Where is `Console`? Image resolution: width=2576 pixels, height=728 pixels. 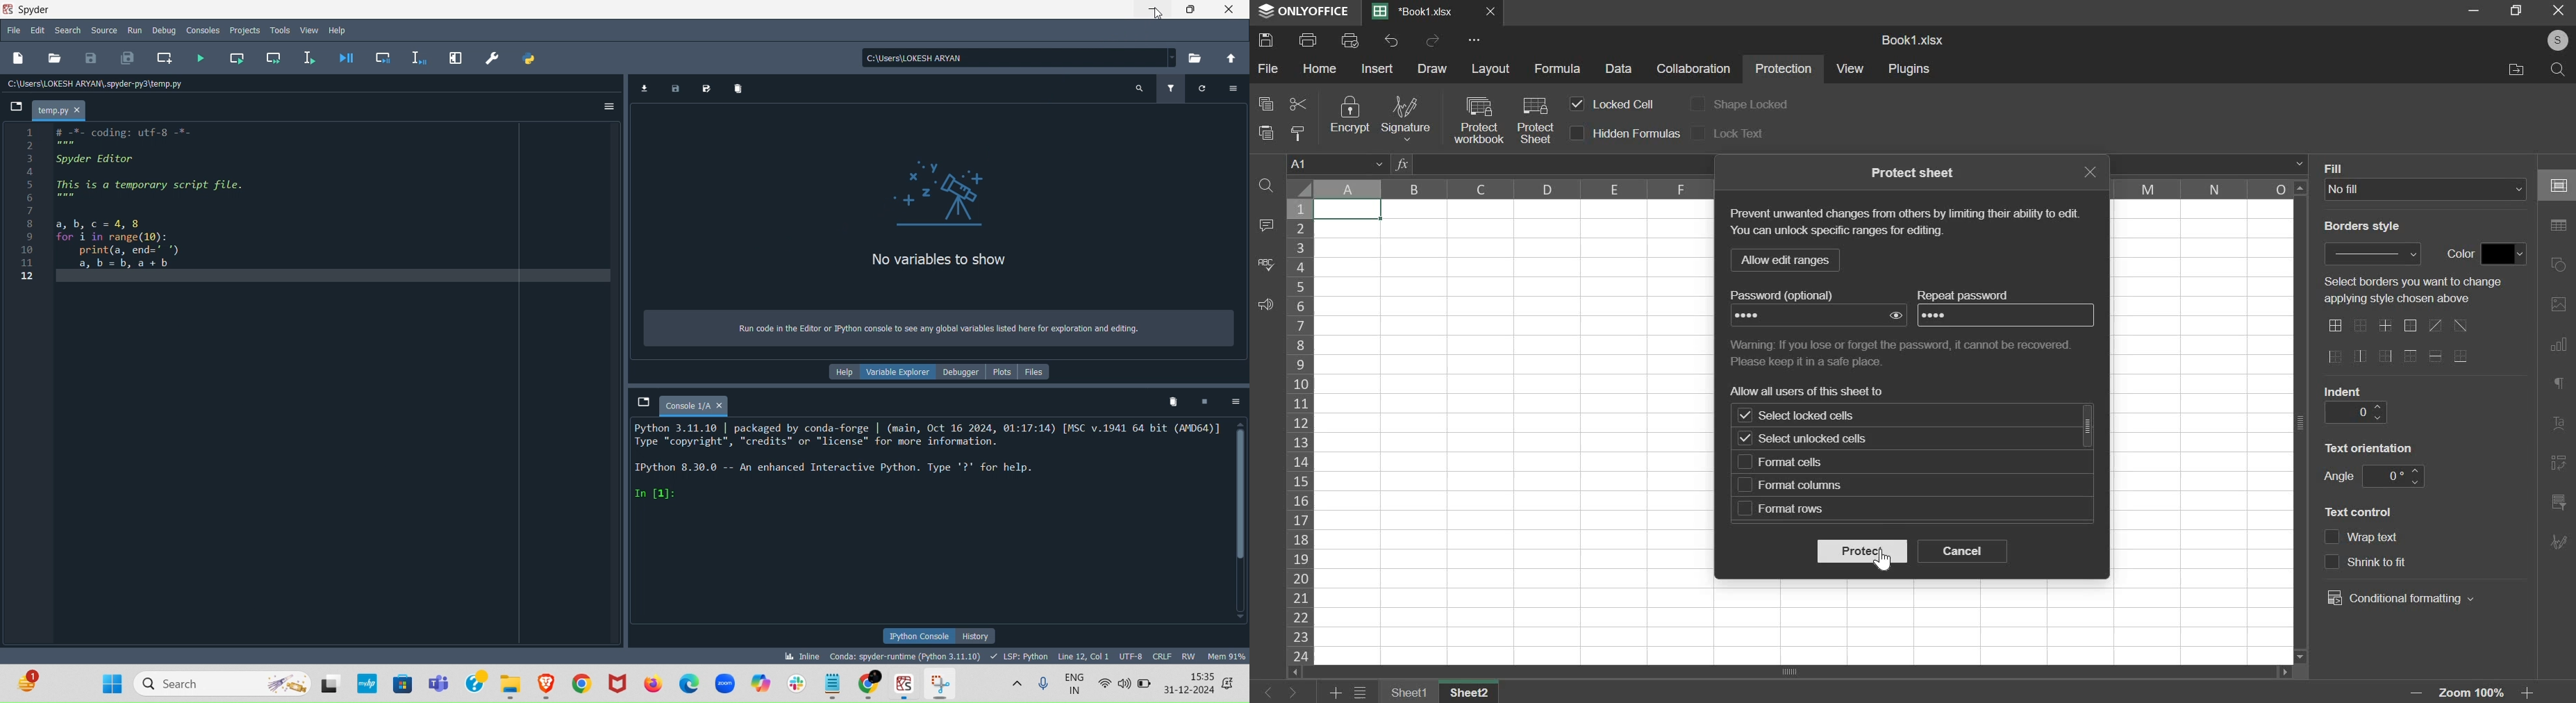
Console is located at coordinates (692, 402).